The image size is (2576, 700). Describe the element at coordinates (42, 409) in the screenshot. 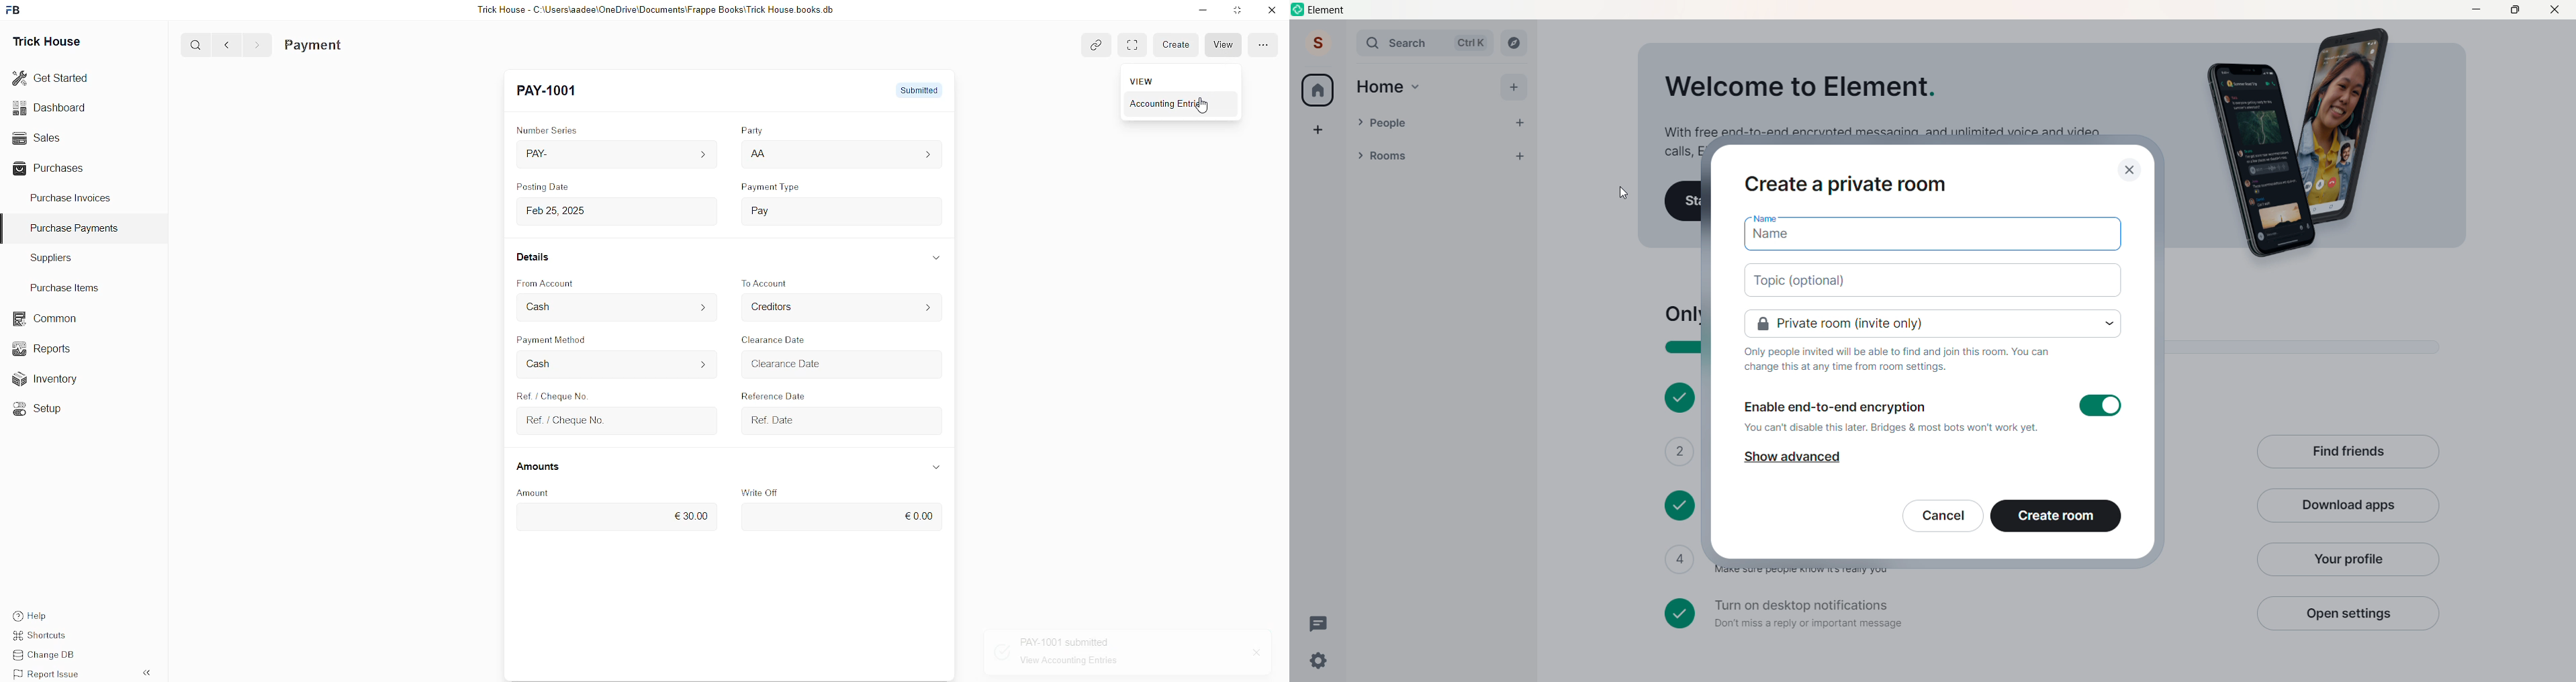

I see `«© Setup` at that location.